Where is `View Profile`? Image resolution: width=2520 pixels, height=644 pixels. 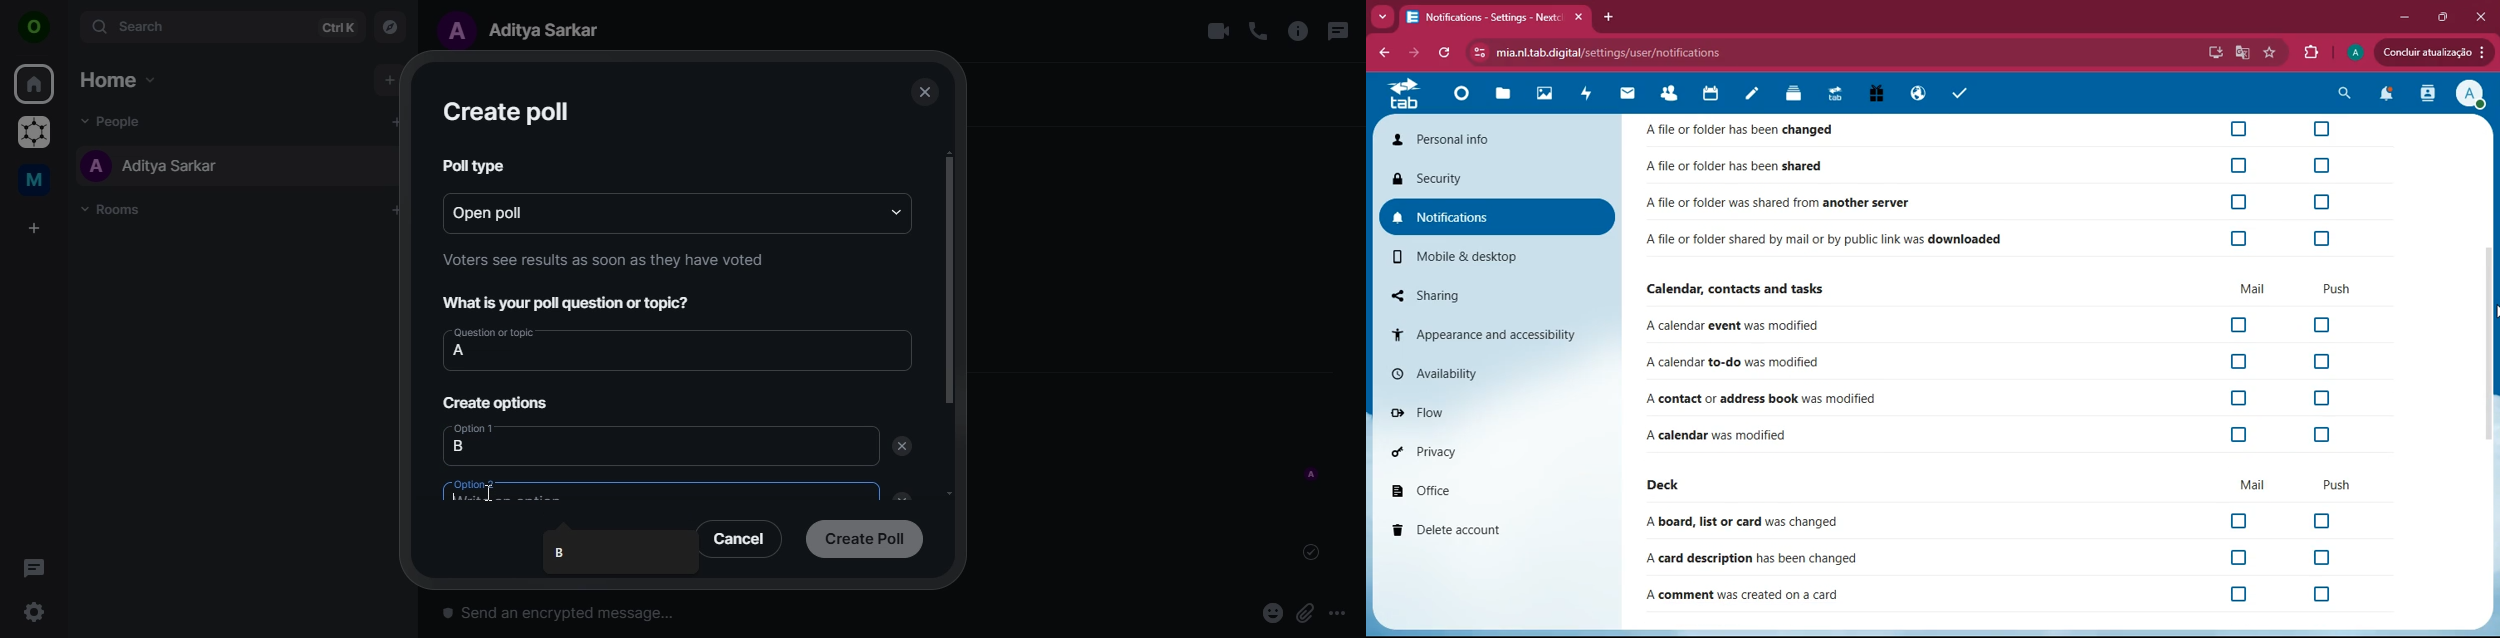
View Profile is located at coordinates (2471, 95).